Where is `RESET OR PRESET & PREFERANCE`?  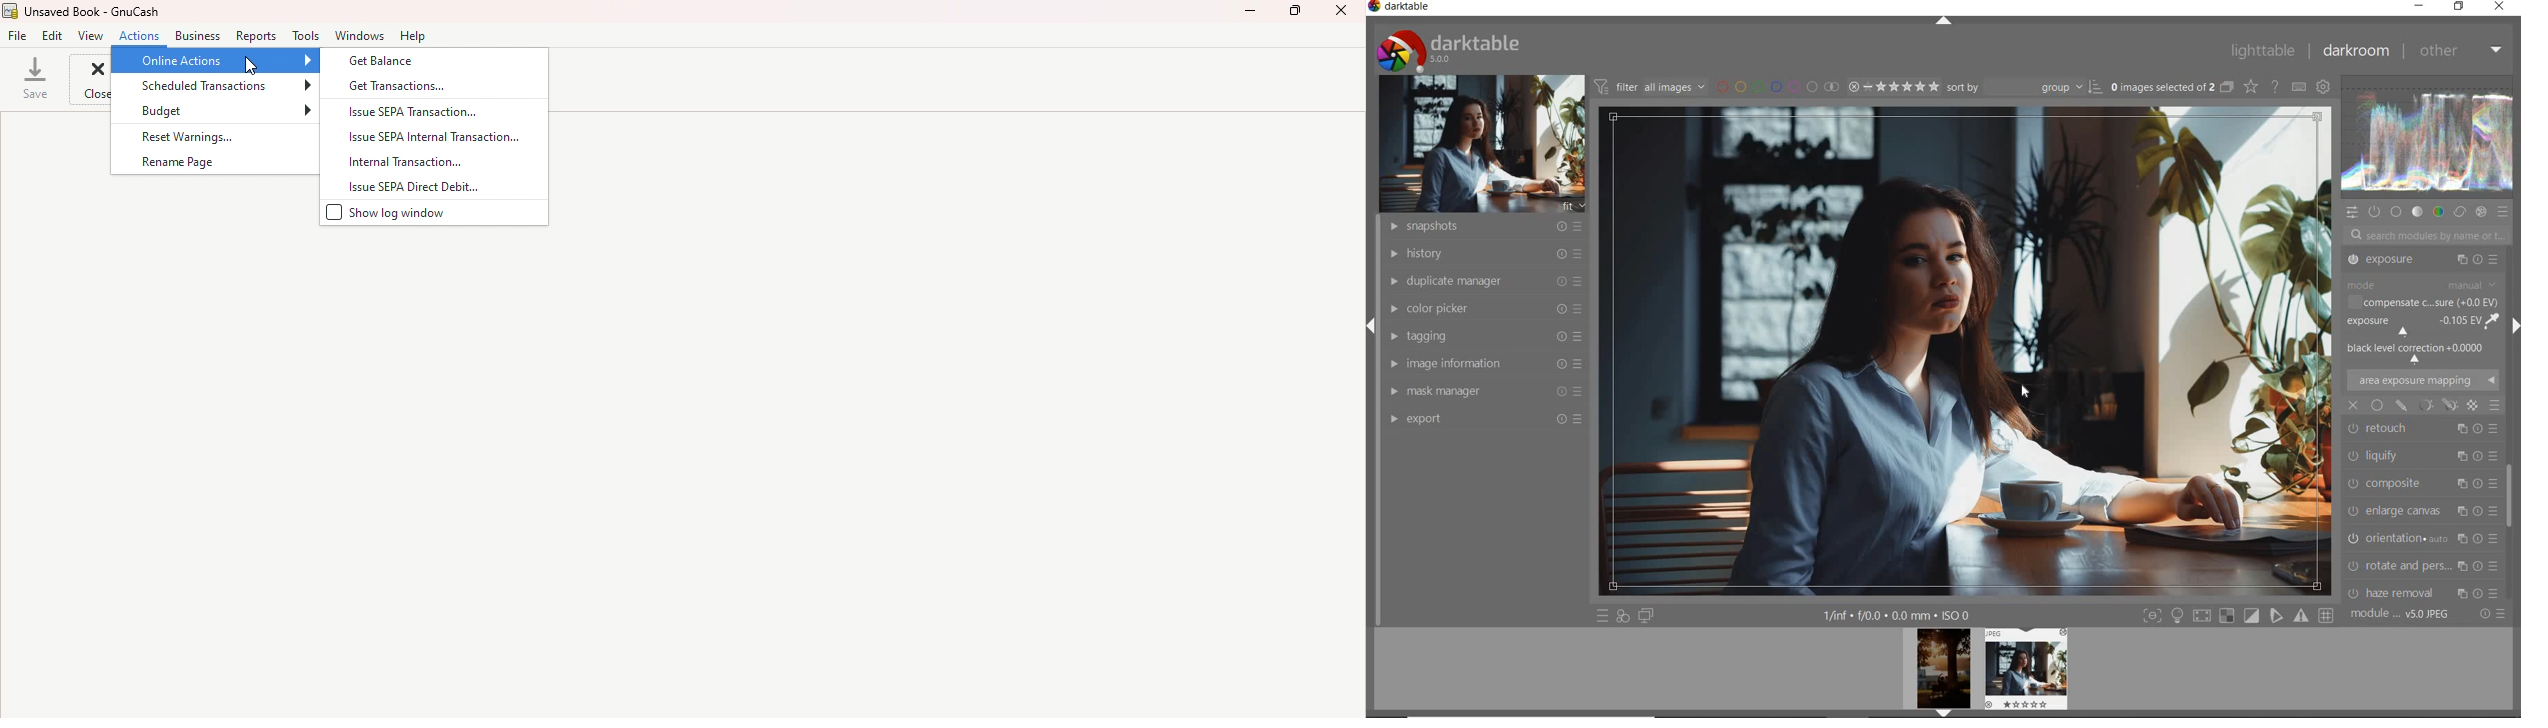
RESET OR PRESET & PREFERANCE is located at coordinates (2491, 616).